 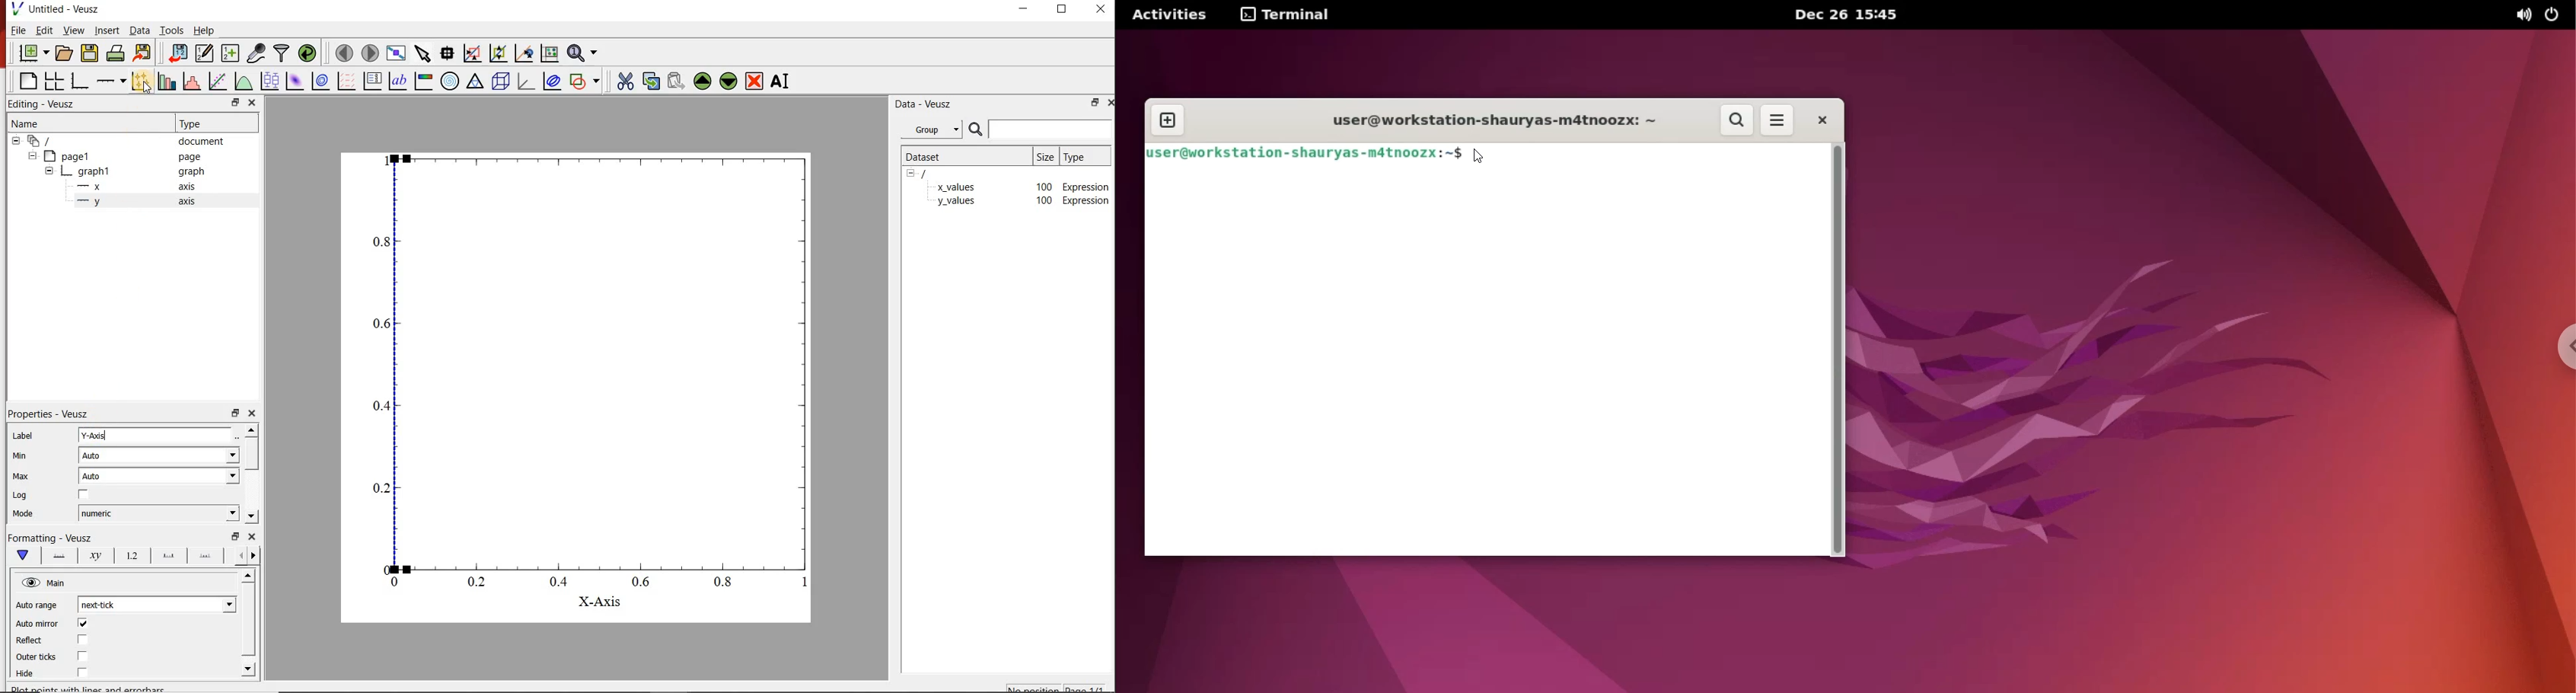 I want to click on edit , so click(x=46, y=30).